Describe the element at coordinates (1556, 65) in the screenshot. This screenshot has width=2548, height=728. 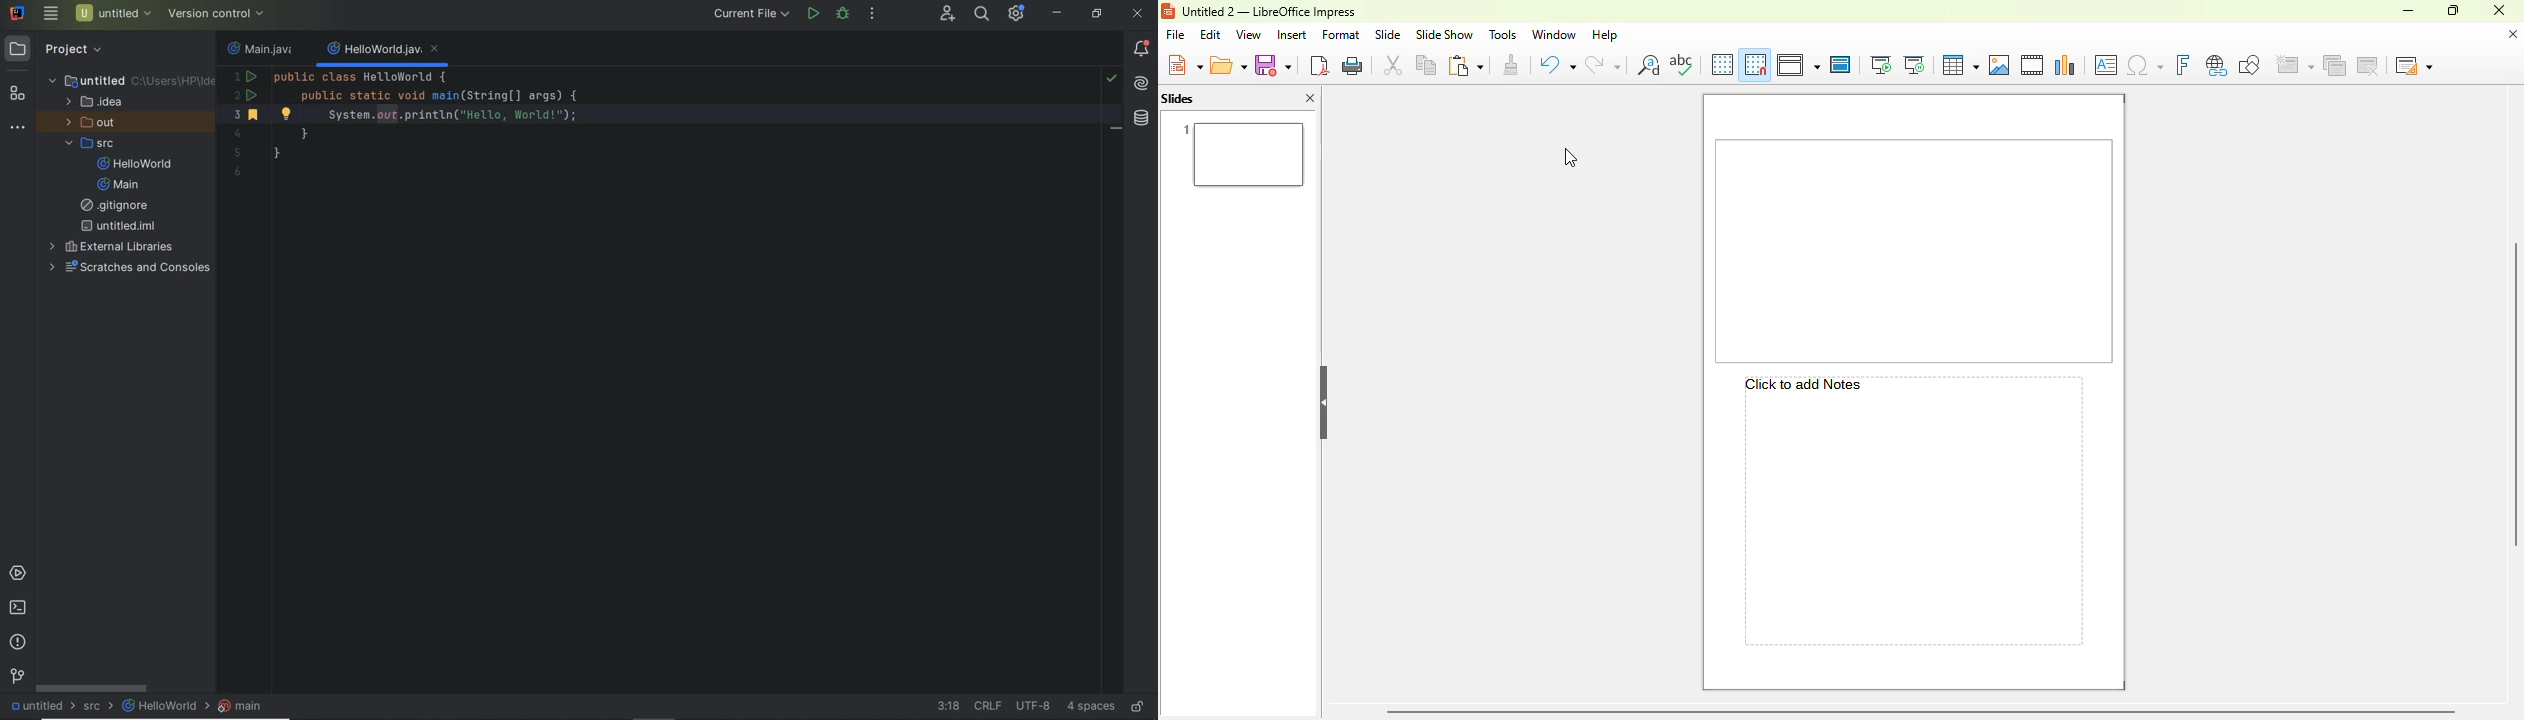
I see `undo` at that location.